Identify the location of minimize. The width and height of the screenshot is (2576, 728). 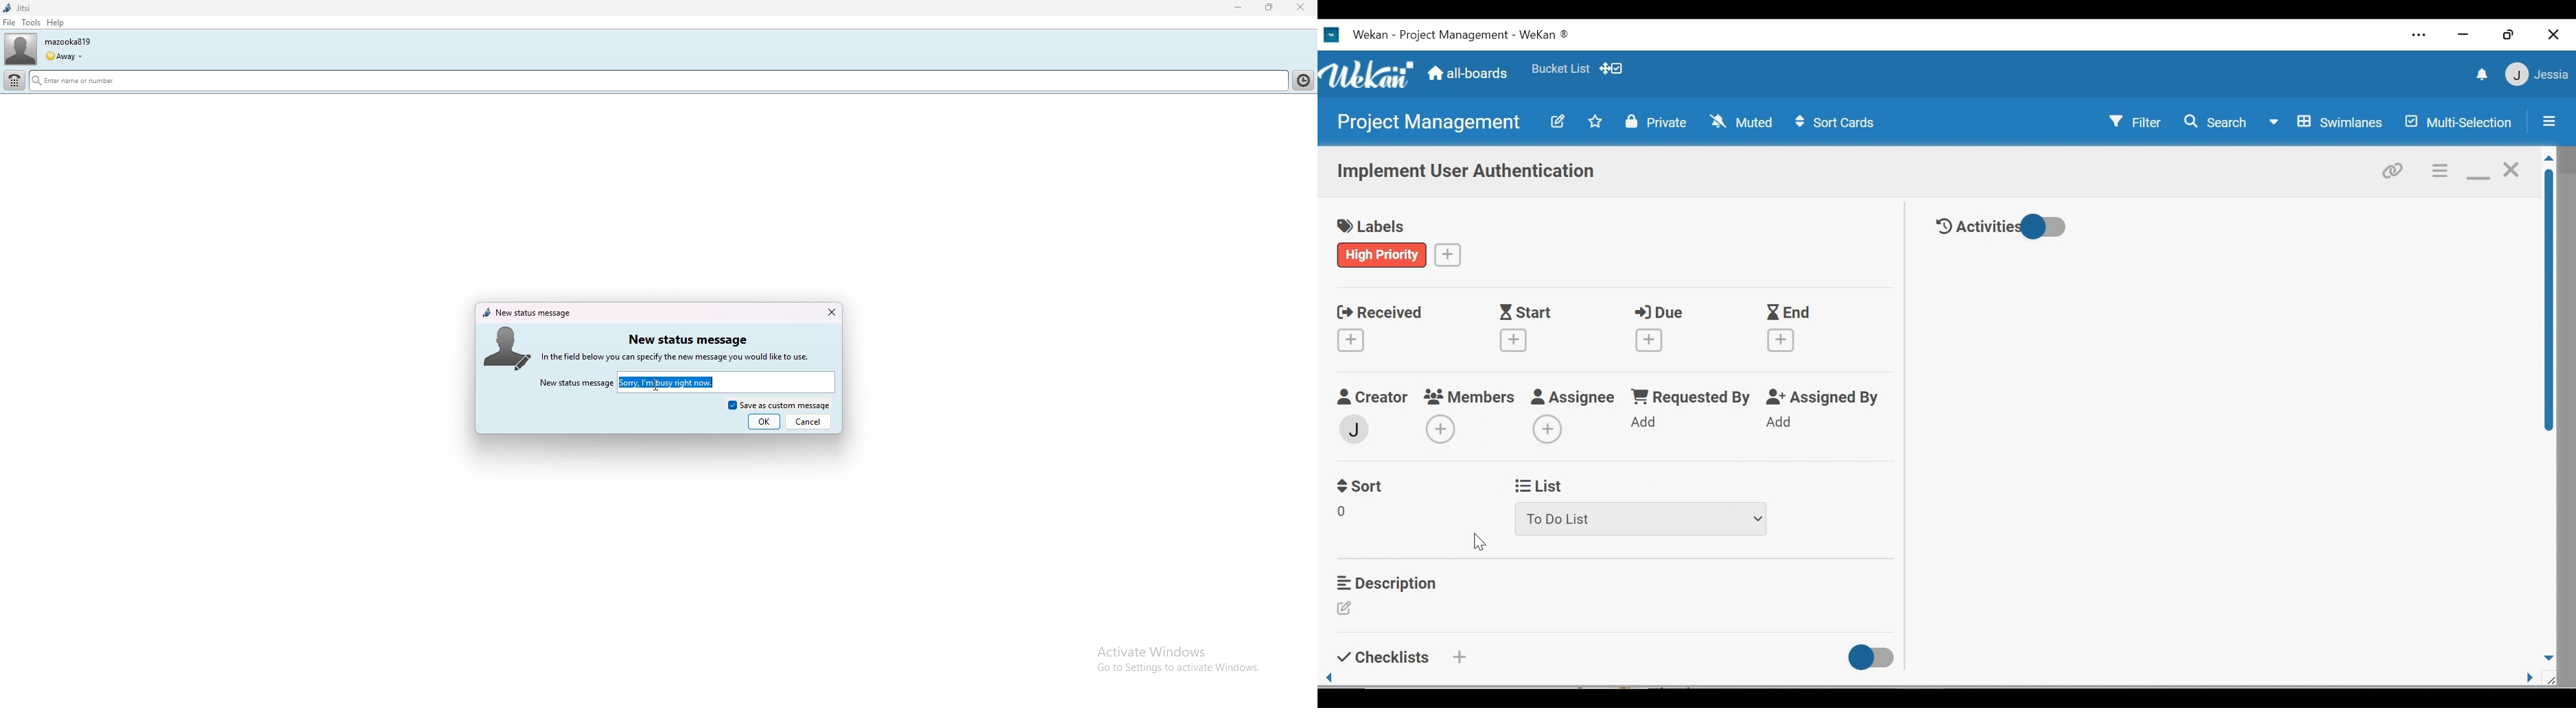
(2477, 170).